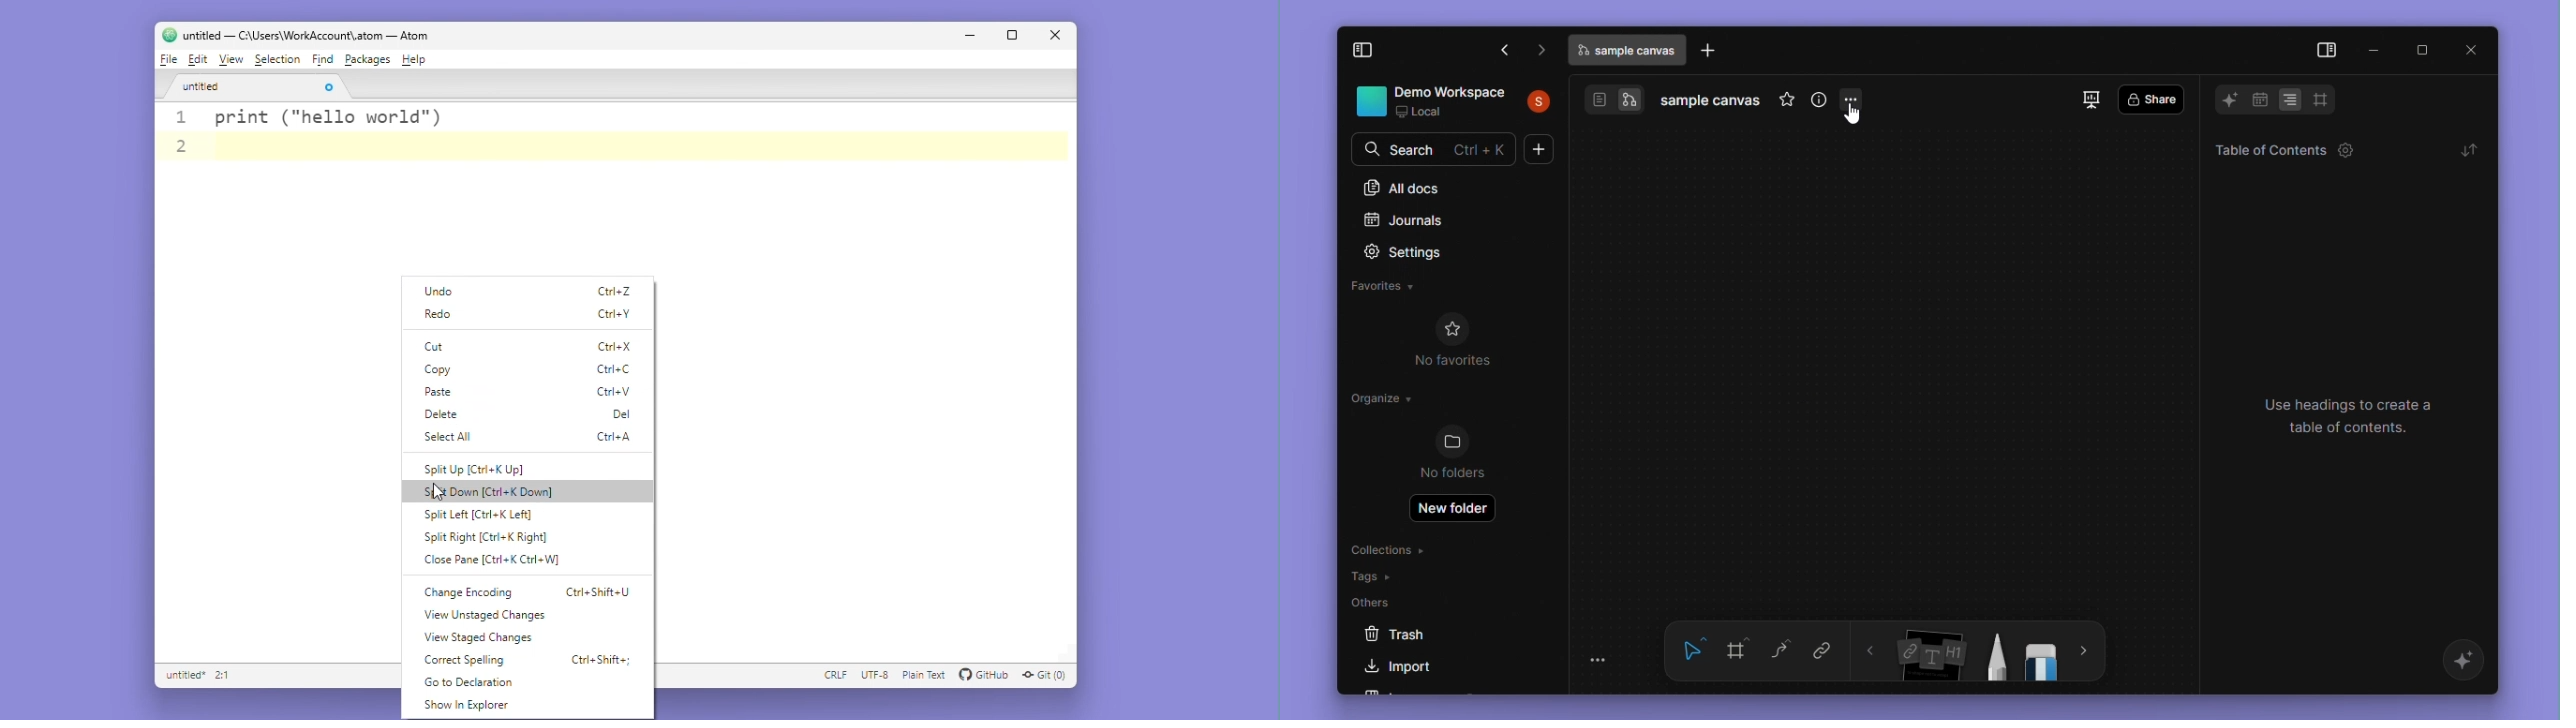  Describe the element at coordinates (278, 60) in the screenshot. I see `Selection` at that location.